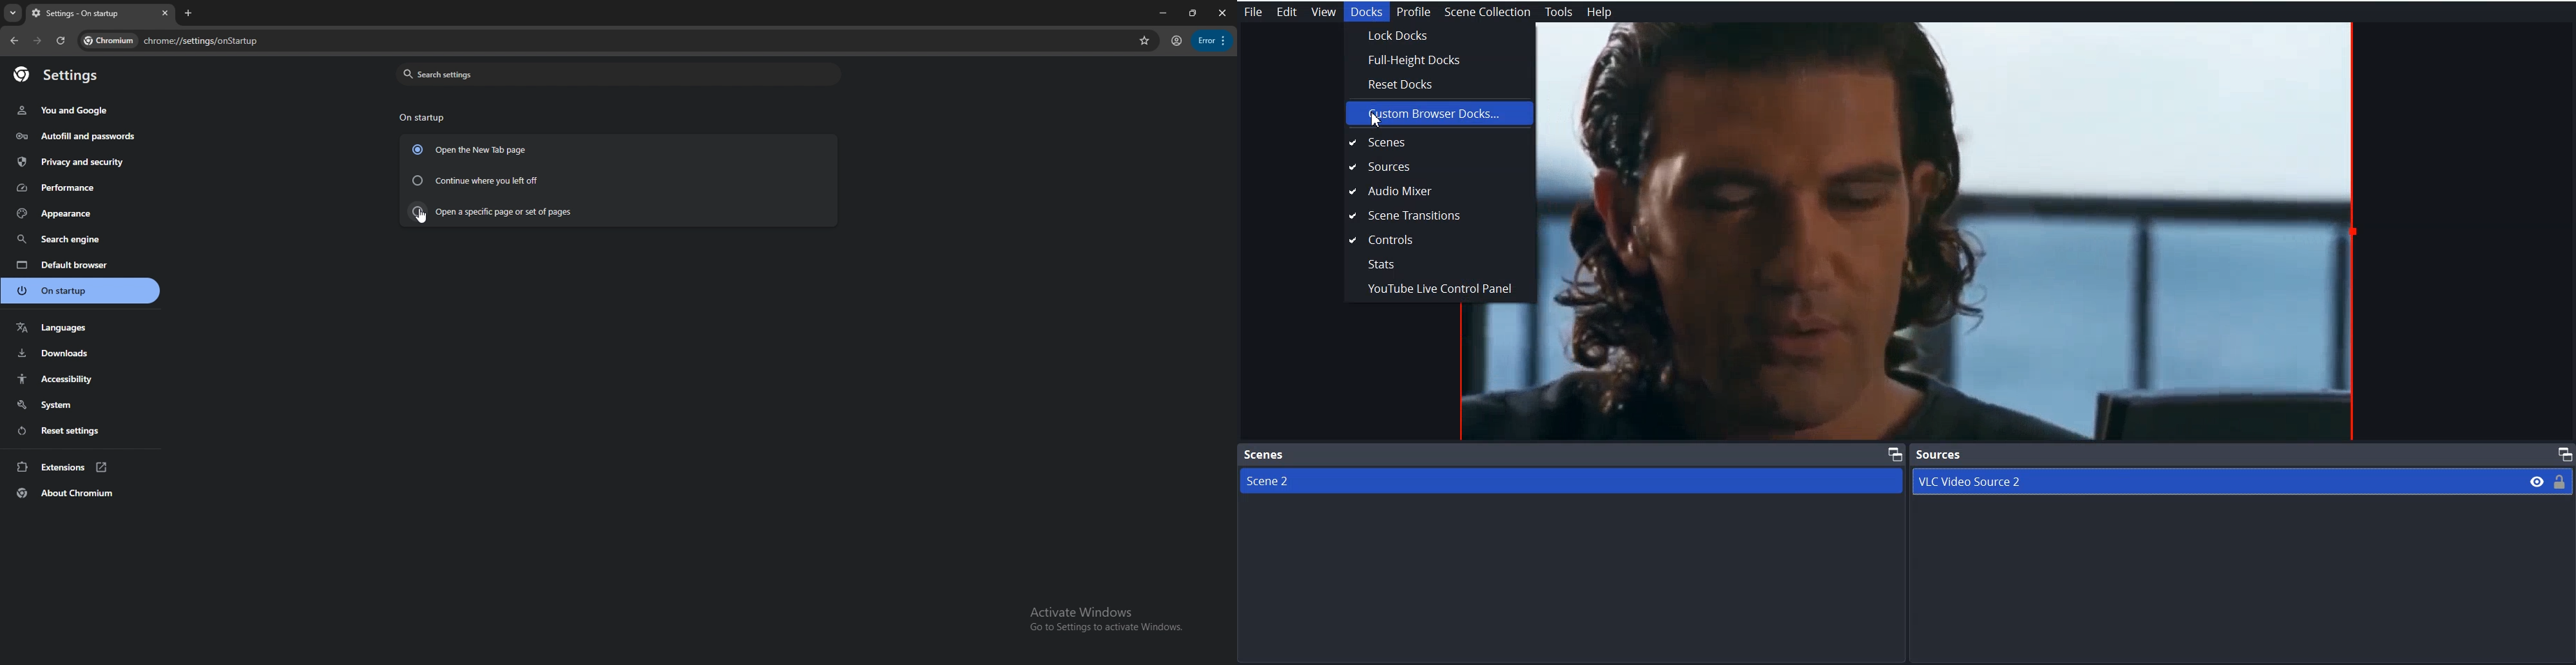  What do you see at coordinates (1377, 121) in the screenshot?
I see `Cursor` at bounding box center [1377, 121].